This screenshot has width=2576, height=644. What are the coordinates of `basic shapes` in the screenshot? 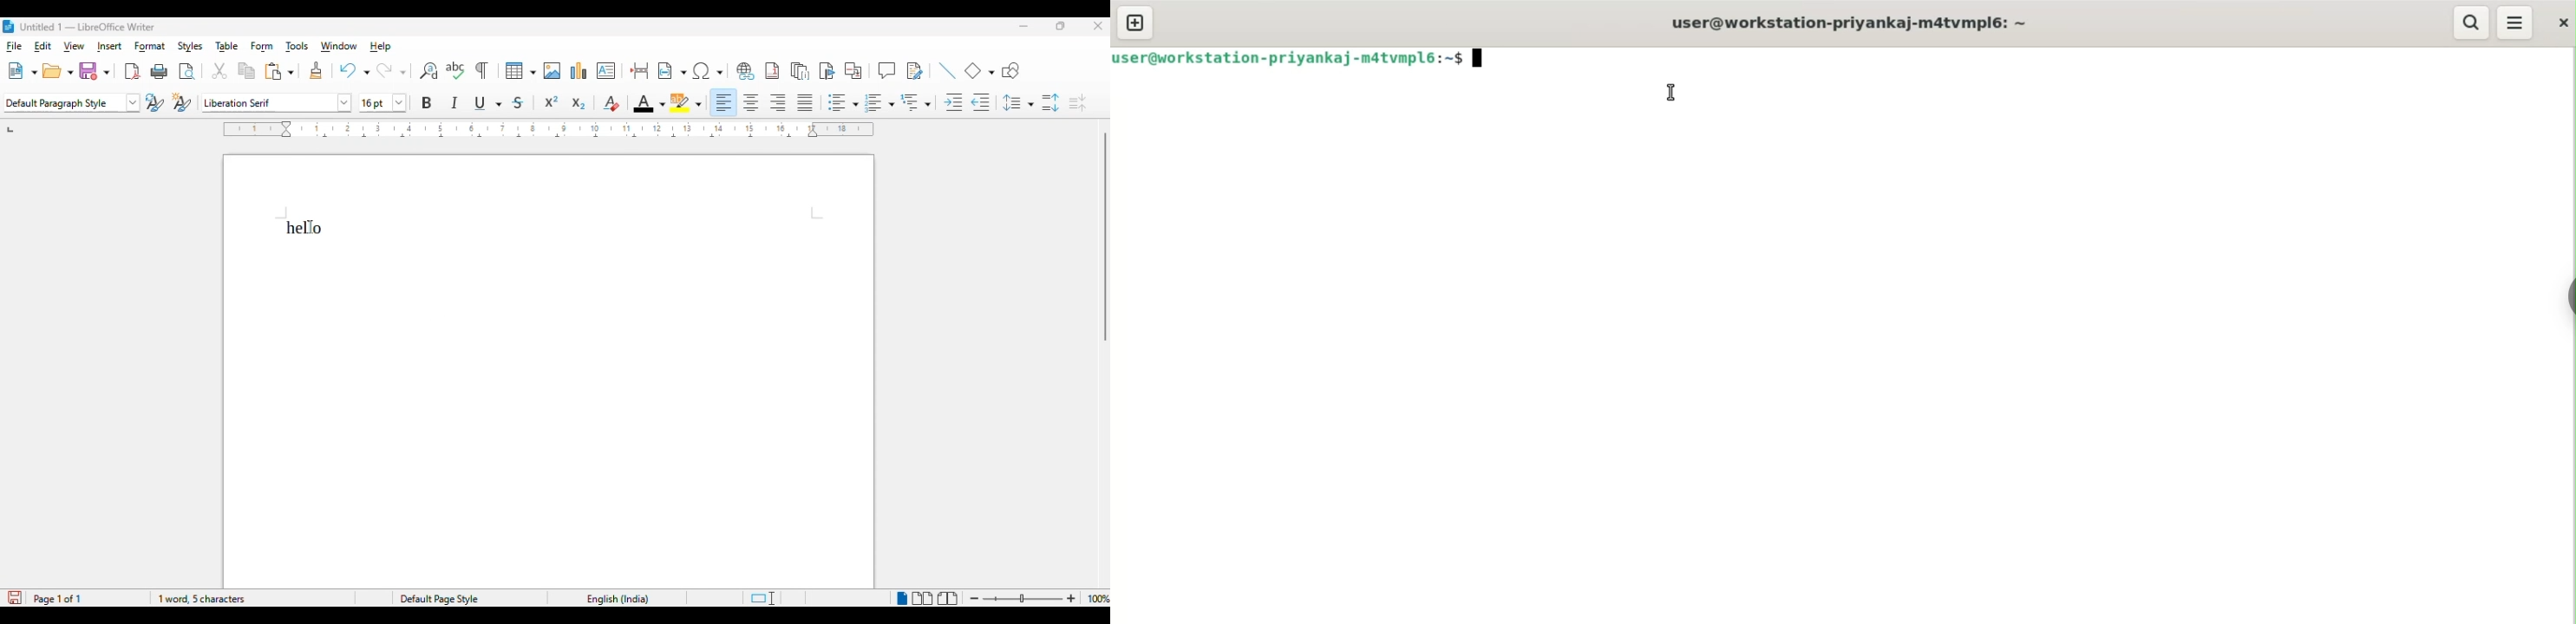 It's located at (980, 70).